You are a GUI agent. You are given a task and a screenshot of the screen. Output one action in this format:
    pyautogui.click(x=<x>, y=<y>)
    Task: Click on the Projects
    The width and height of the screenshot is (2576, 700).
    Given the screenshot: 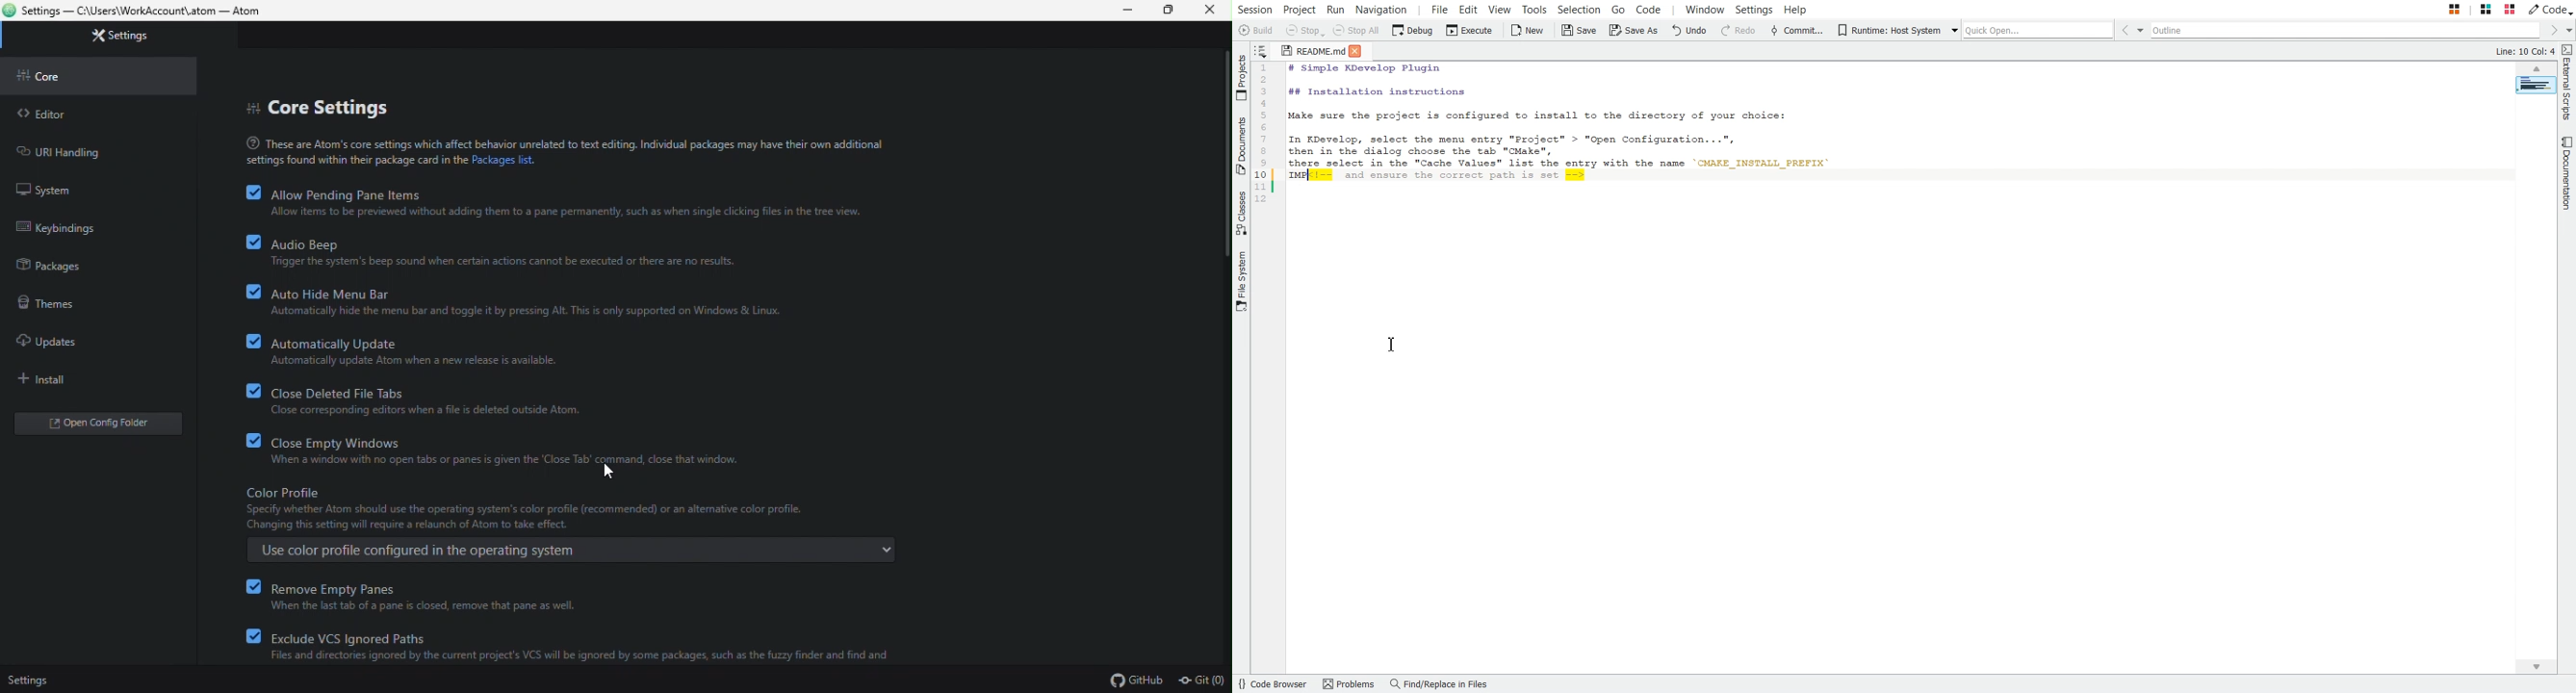 What is the action you would take?
    pyautogui.click(x=1241, y=78)
    